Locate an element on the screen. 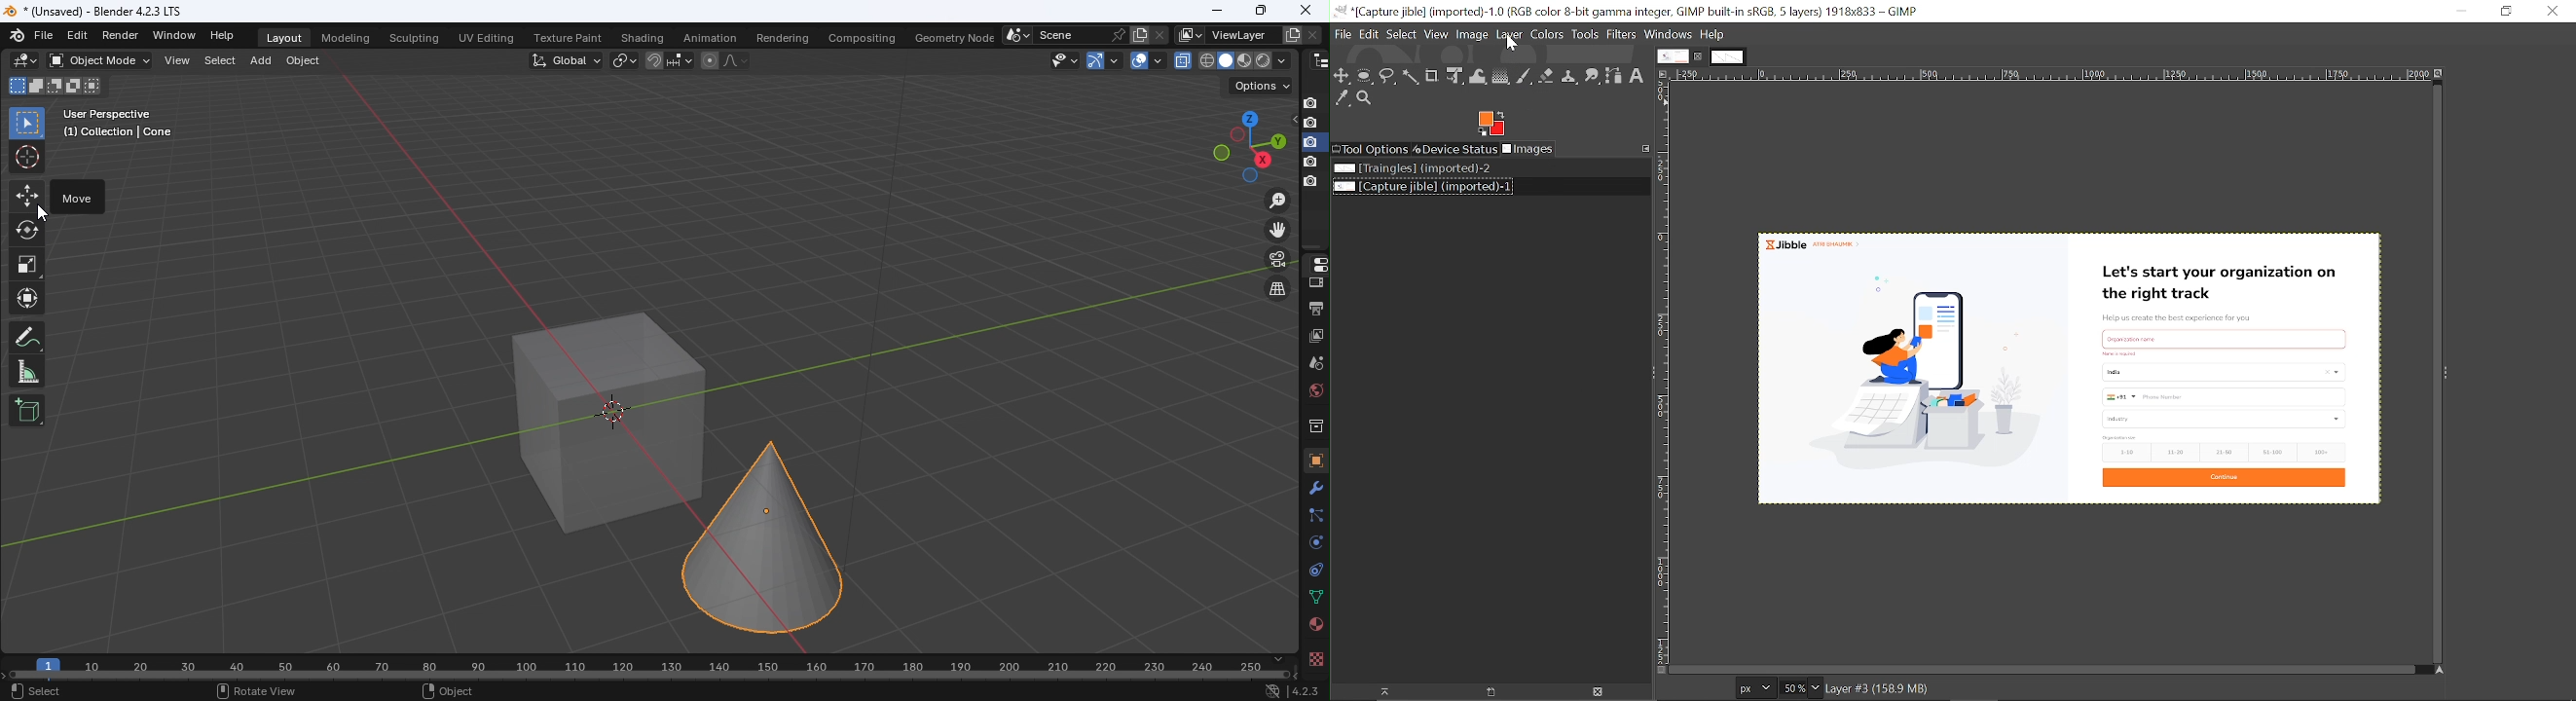 This screenshot has width=2576, height=728. Sculpting is located at coordinates (414, 39).